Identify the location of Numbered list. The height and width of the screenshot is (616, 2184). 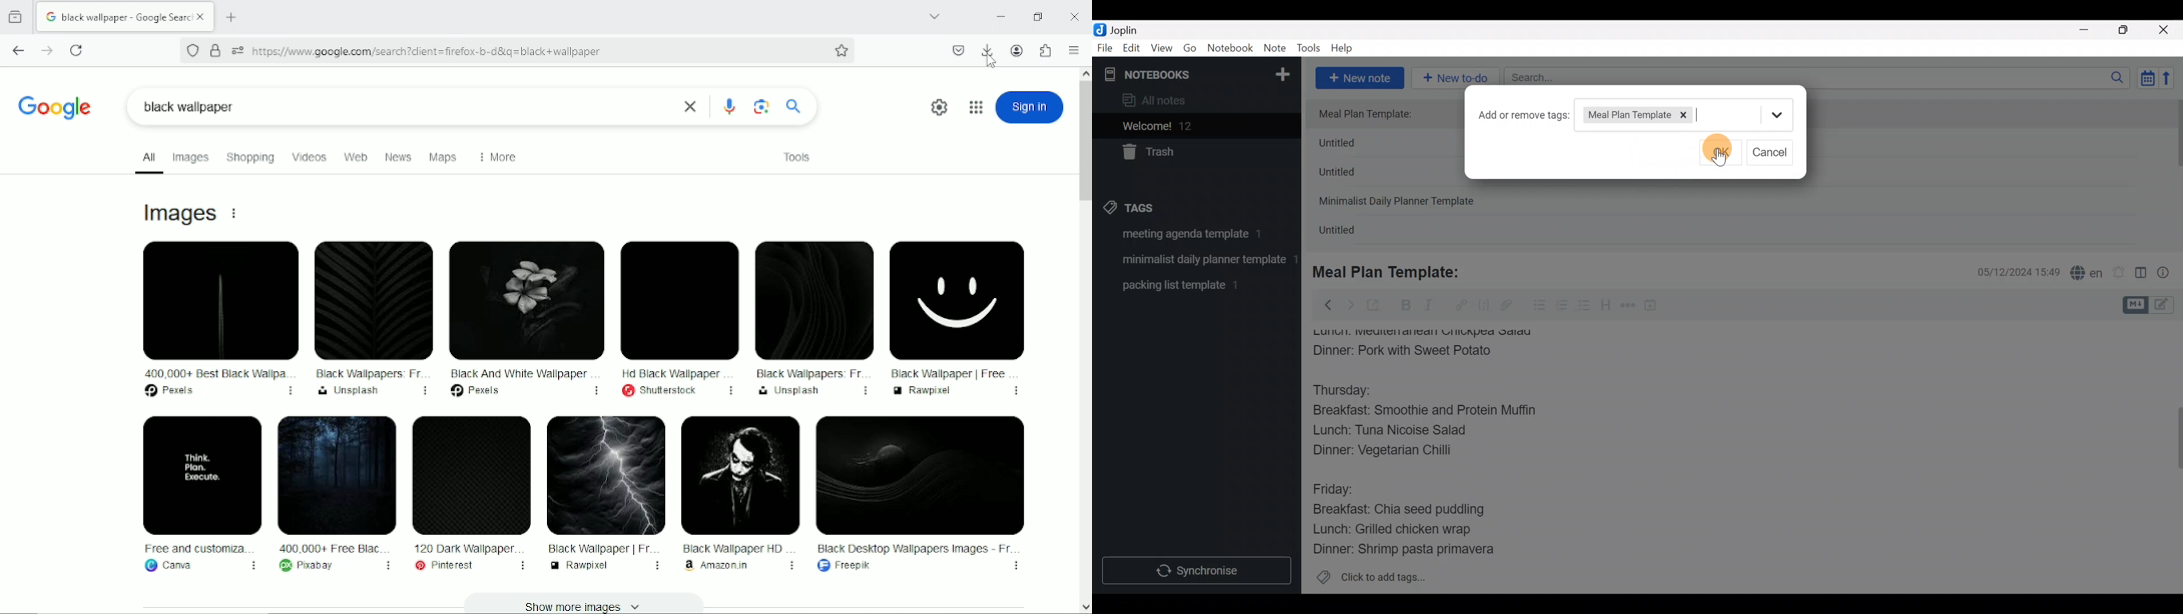
(1562, 308).